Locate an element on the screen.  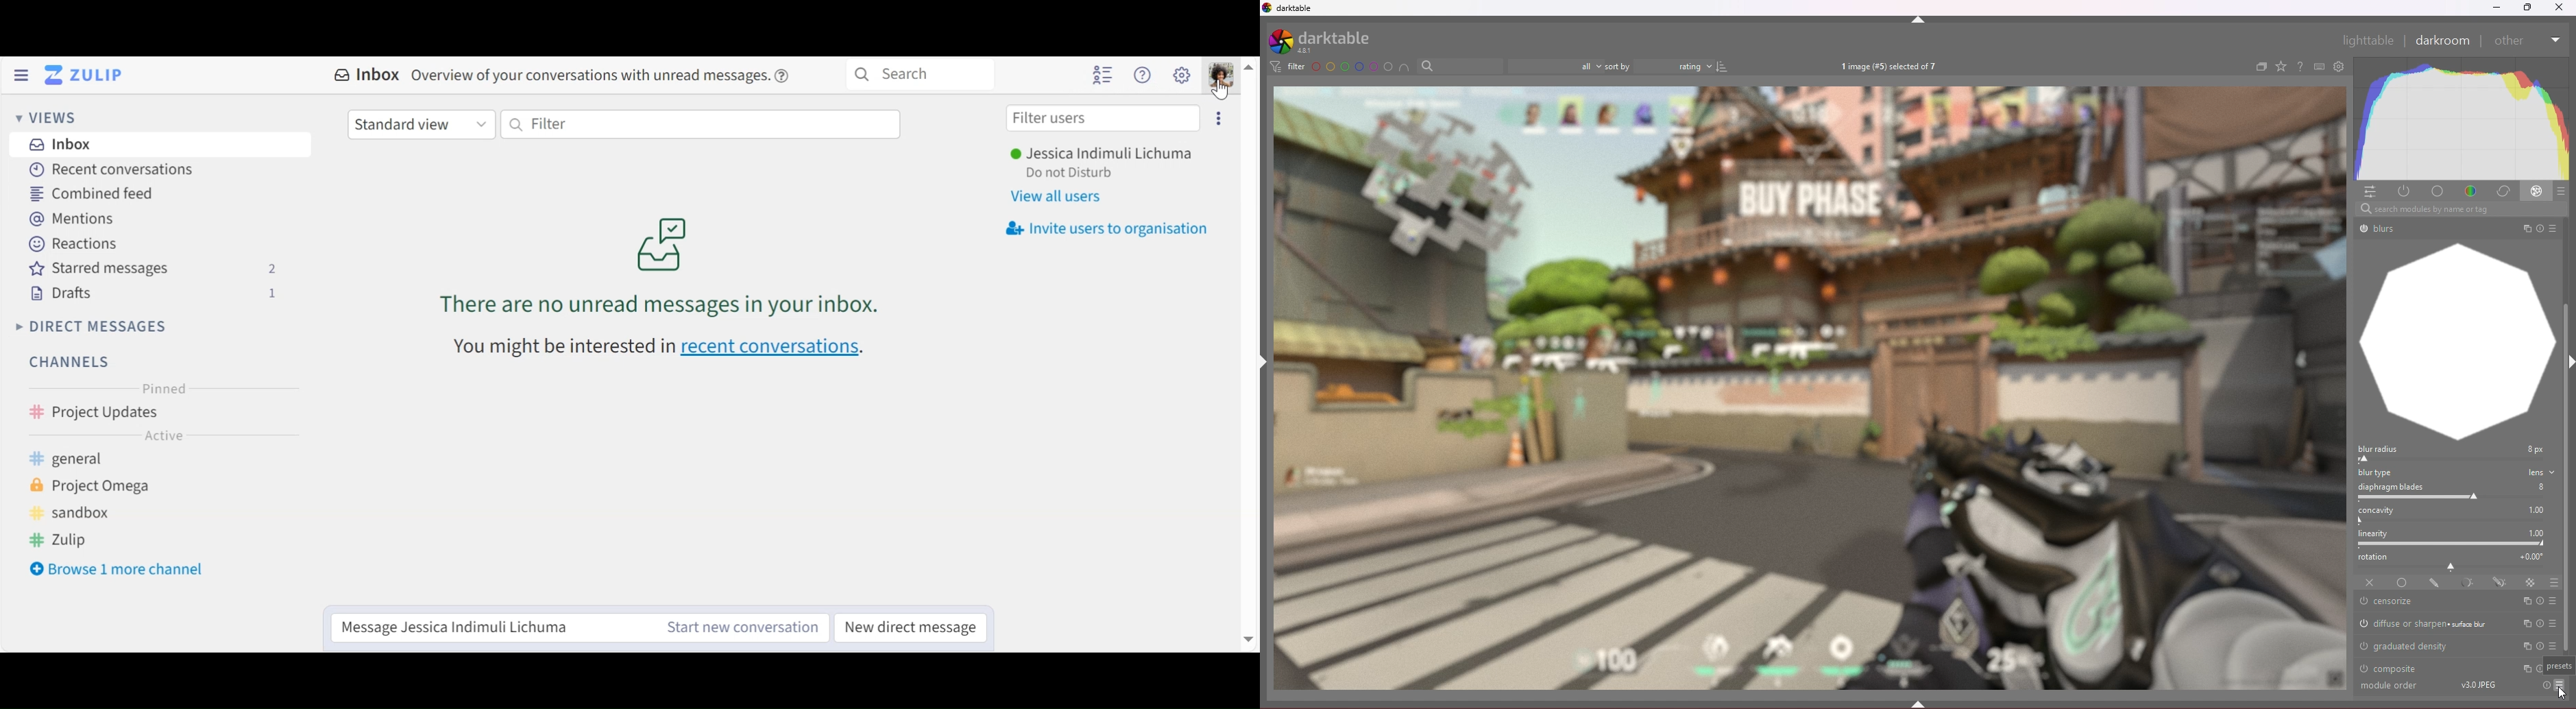
diaphragm blades is located at coordinates (2455, 492).